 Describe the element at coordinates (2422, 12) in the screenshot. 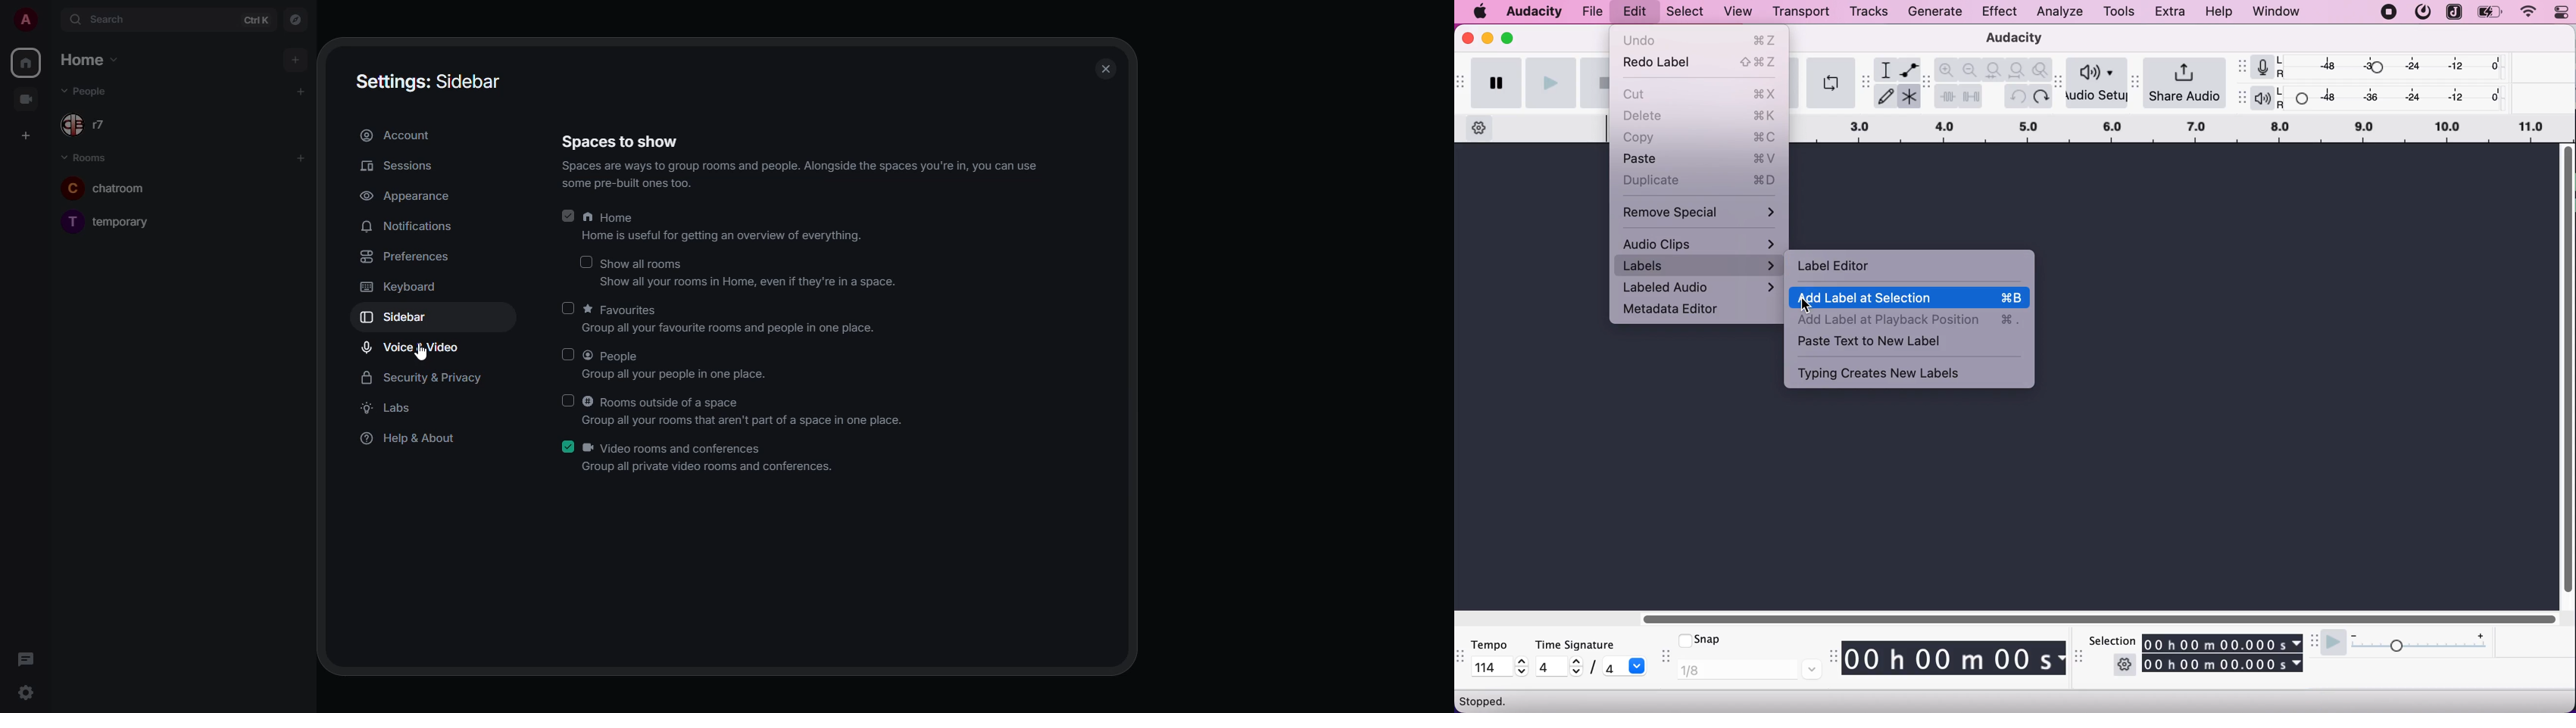

I see `mattermost logo` at that location.